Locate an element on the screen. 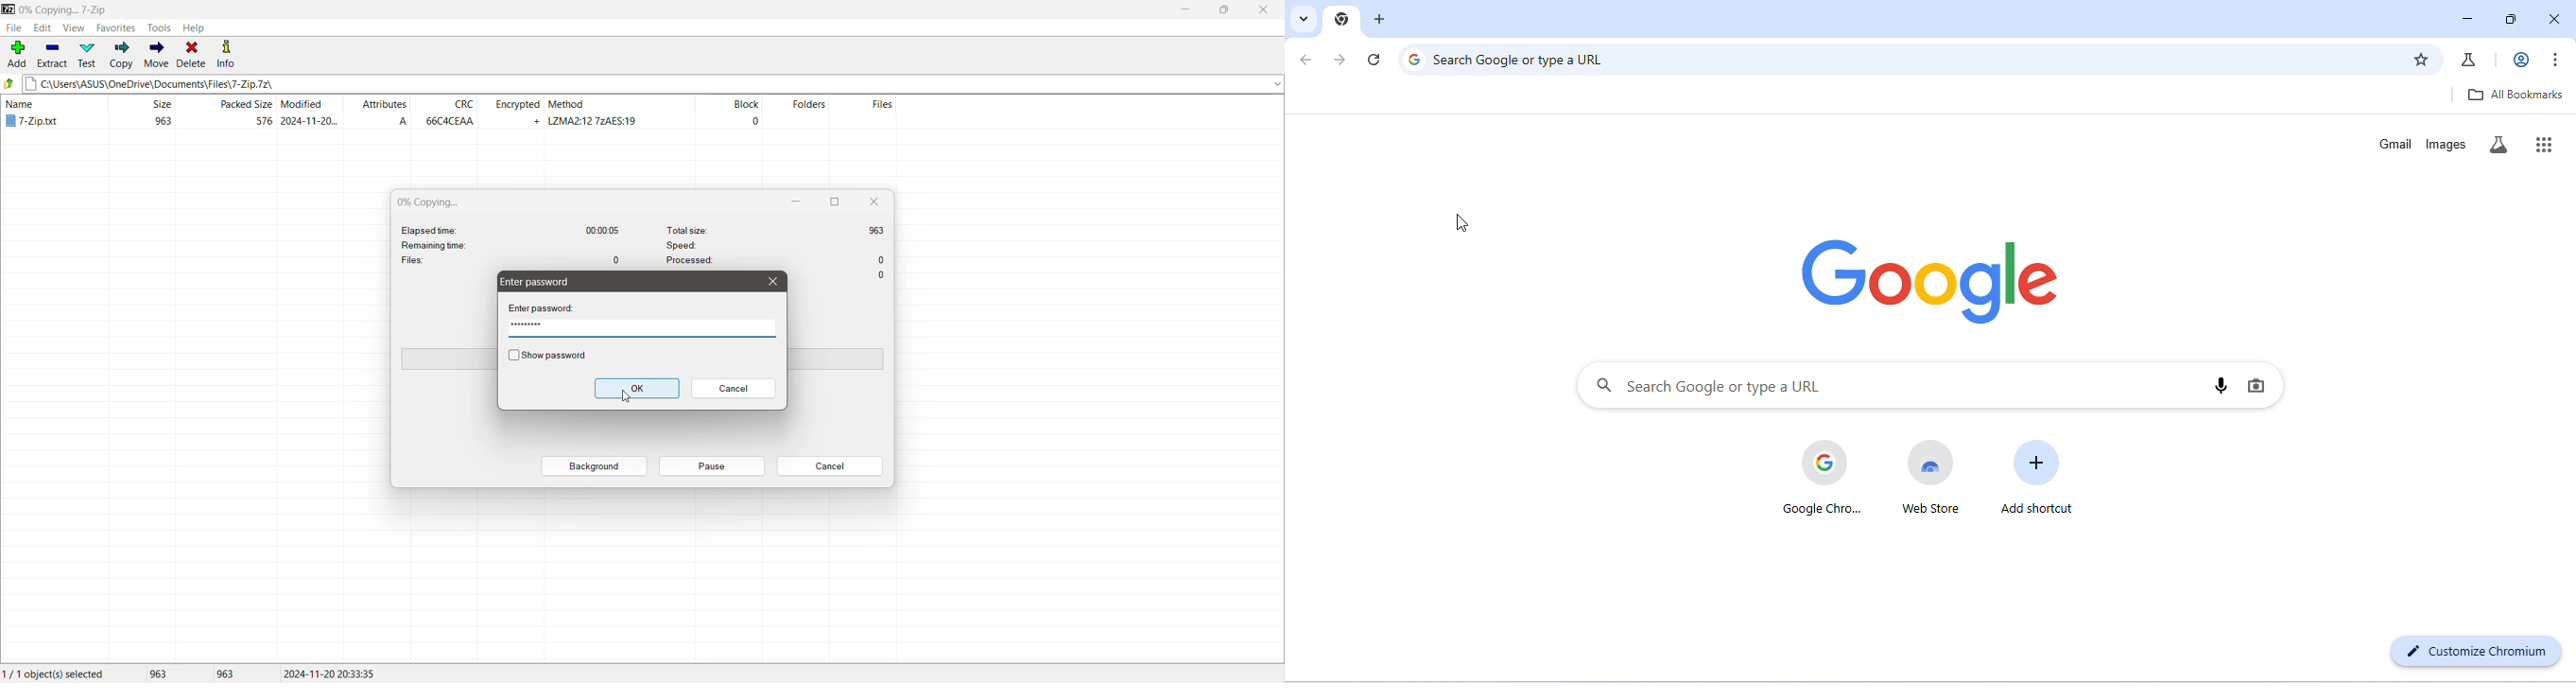 This screenshot has height=700, width=2576. Elapsed Time is located at coordinates (513, 229).